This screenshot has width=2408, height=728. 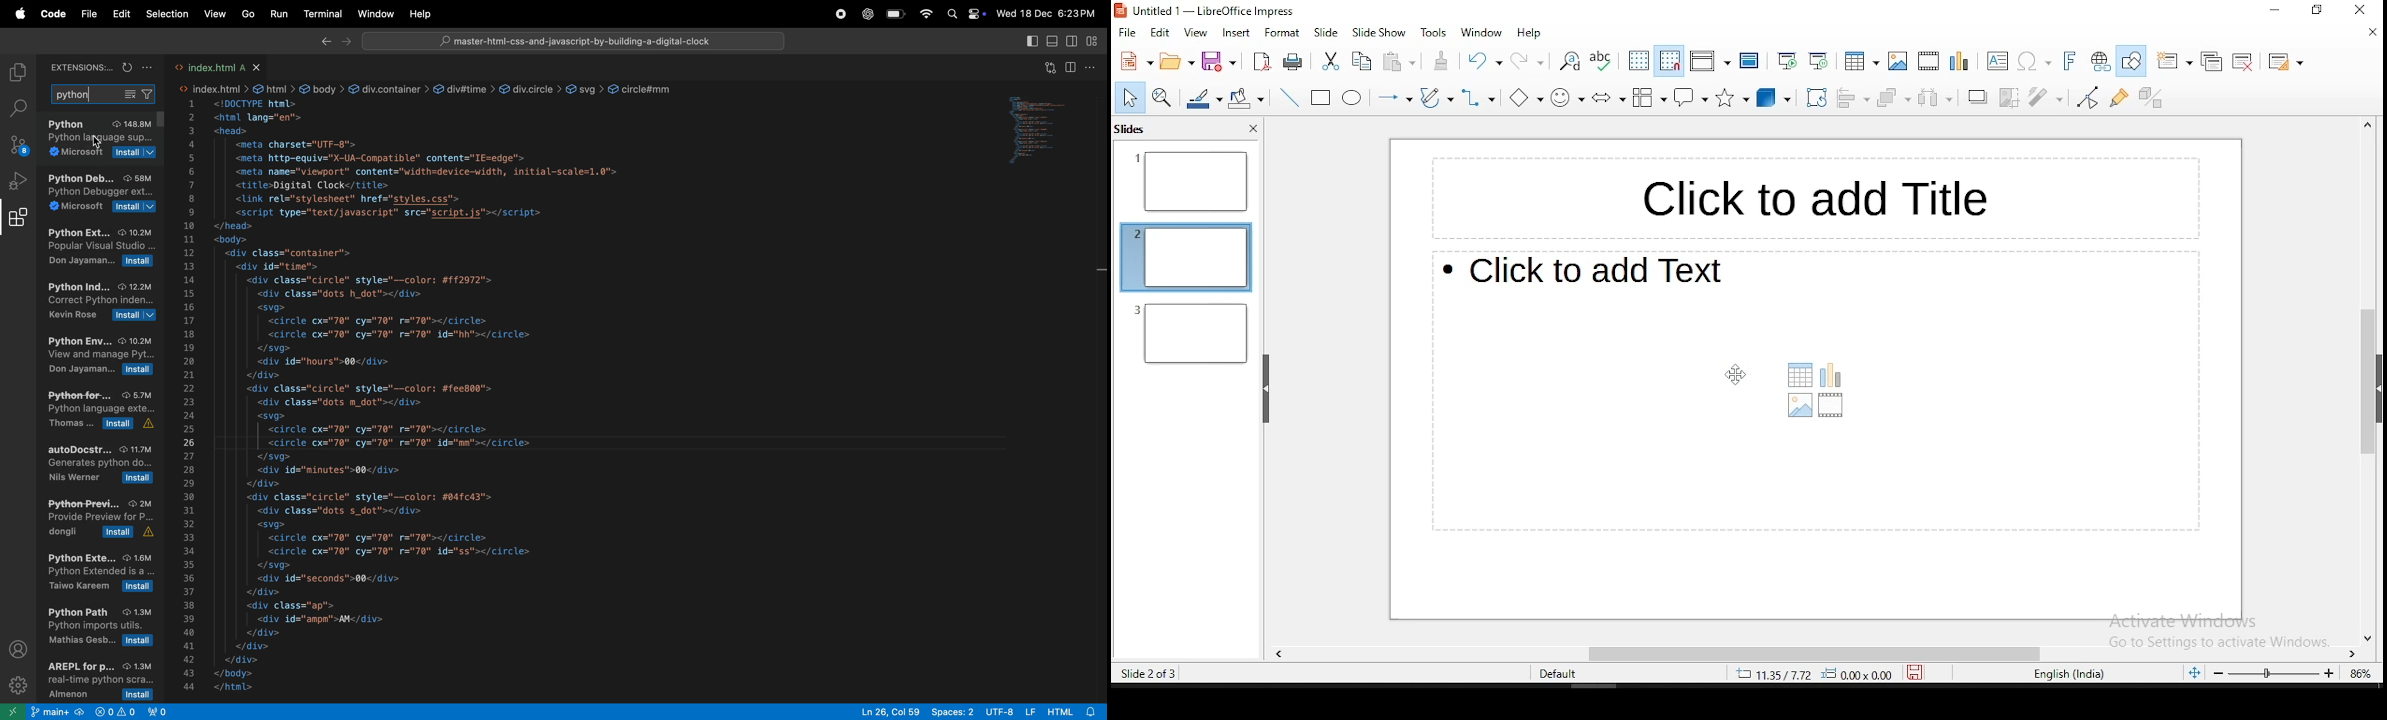 What do you see at coordinates (1379, 34) in the screenshot?
I see `slide show` at bounding box center [1379, 34].